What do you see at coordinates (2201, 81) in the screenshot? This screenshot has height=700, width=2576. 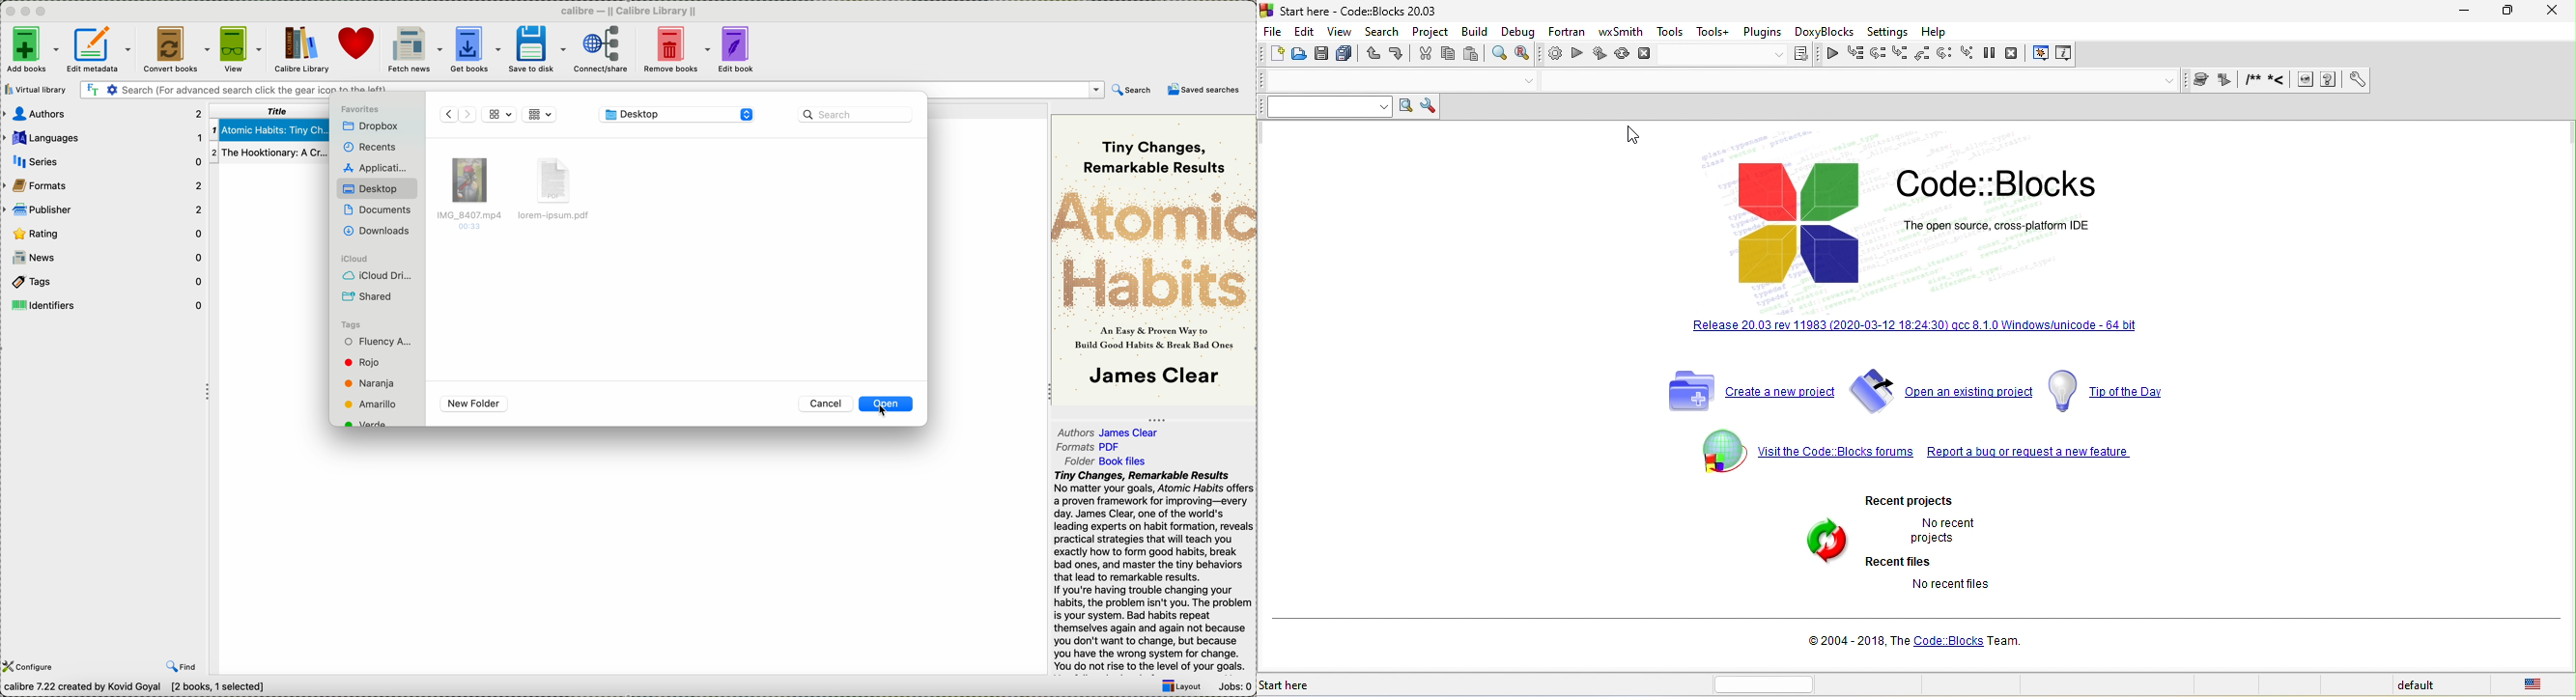 I see `jump back` at bounding box center [2201, 81].